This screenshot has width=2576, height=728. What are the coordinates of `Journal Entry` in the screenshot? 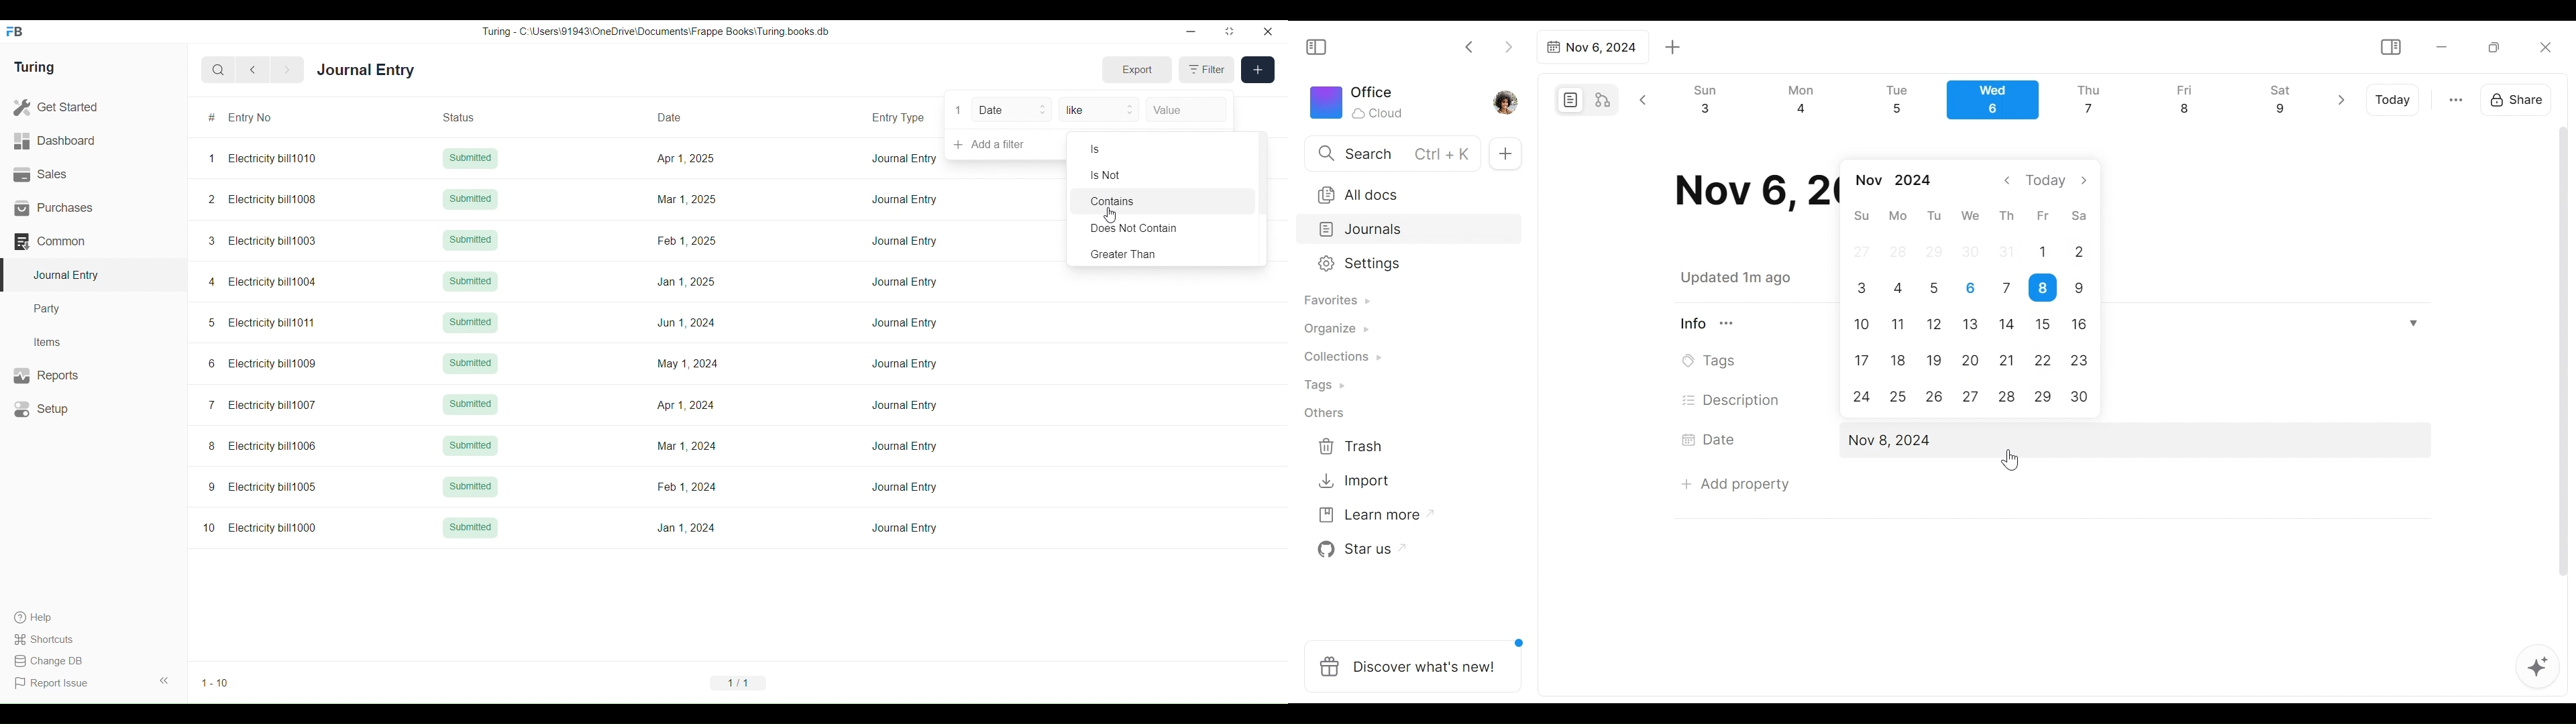 It's located at (904, 528).